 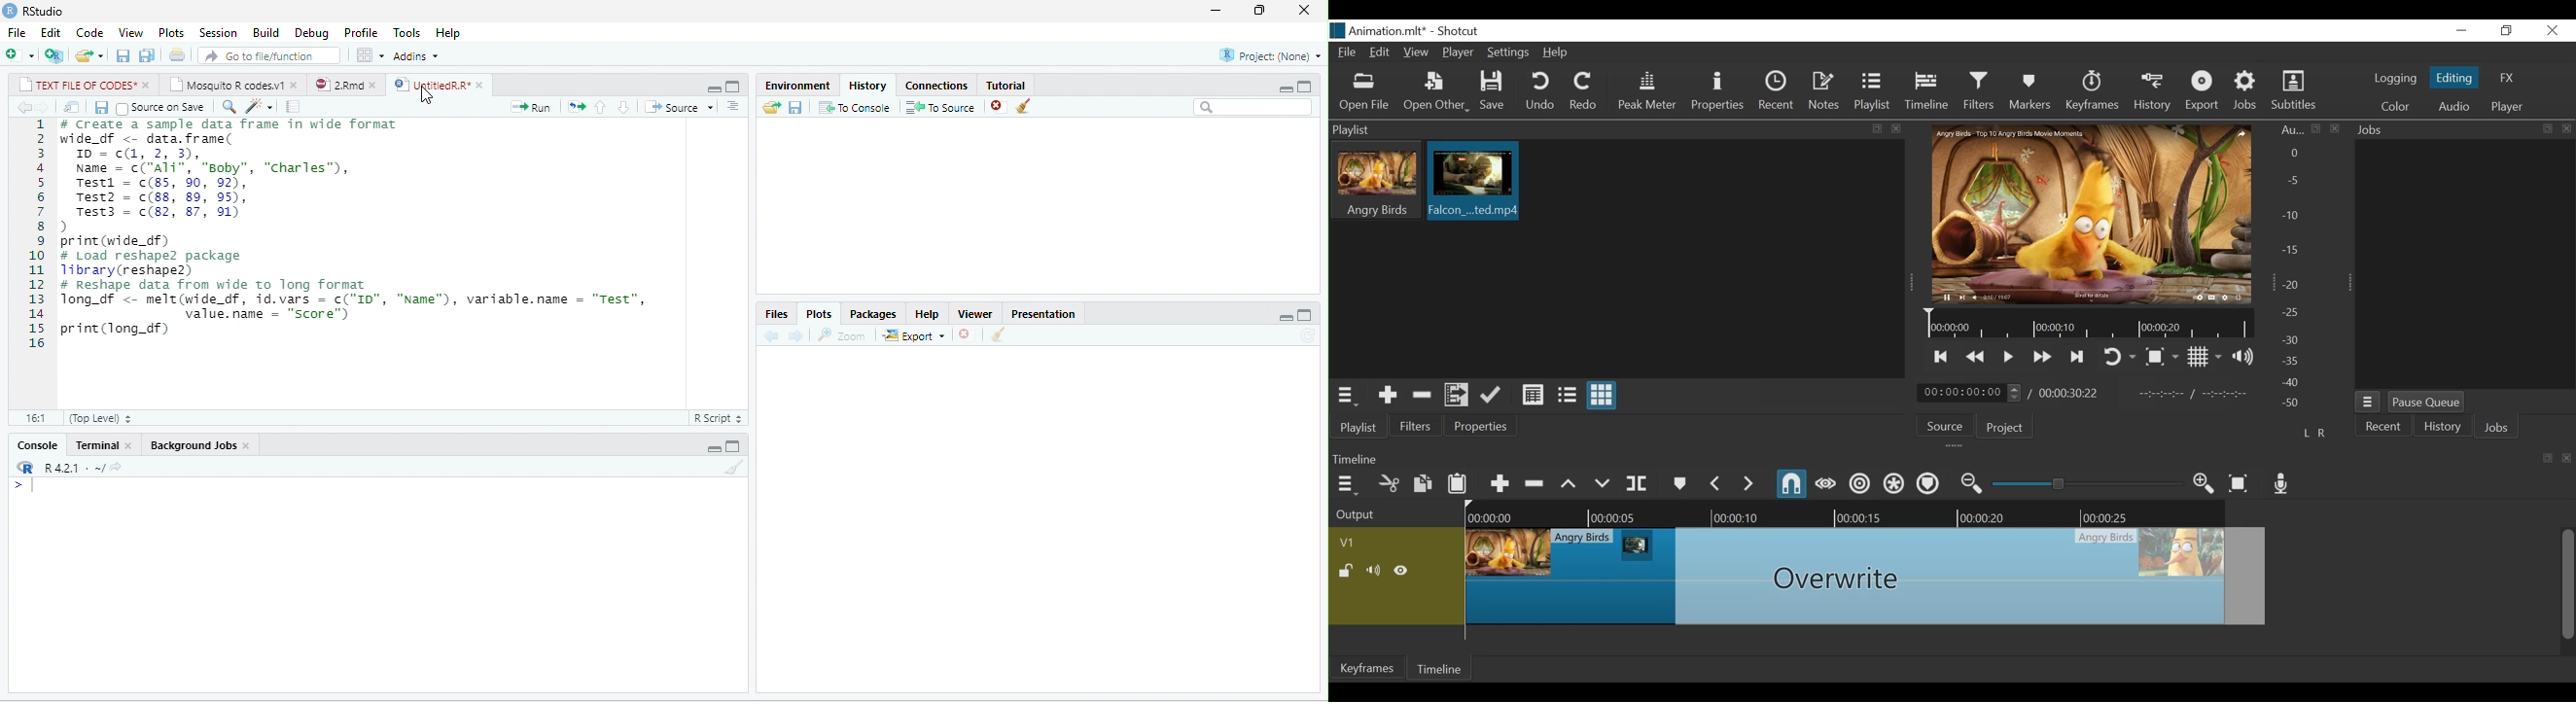 I want to click on Remove Cut, so click(x=1423, y=394).